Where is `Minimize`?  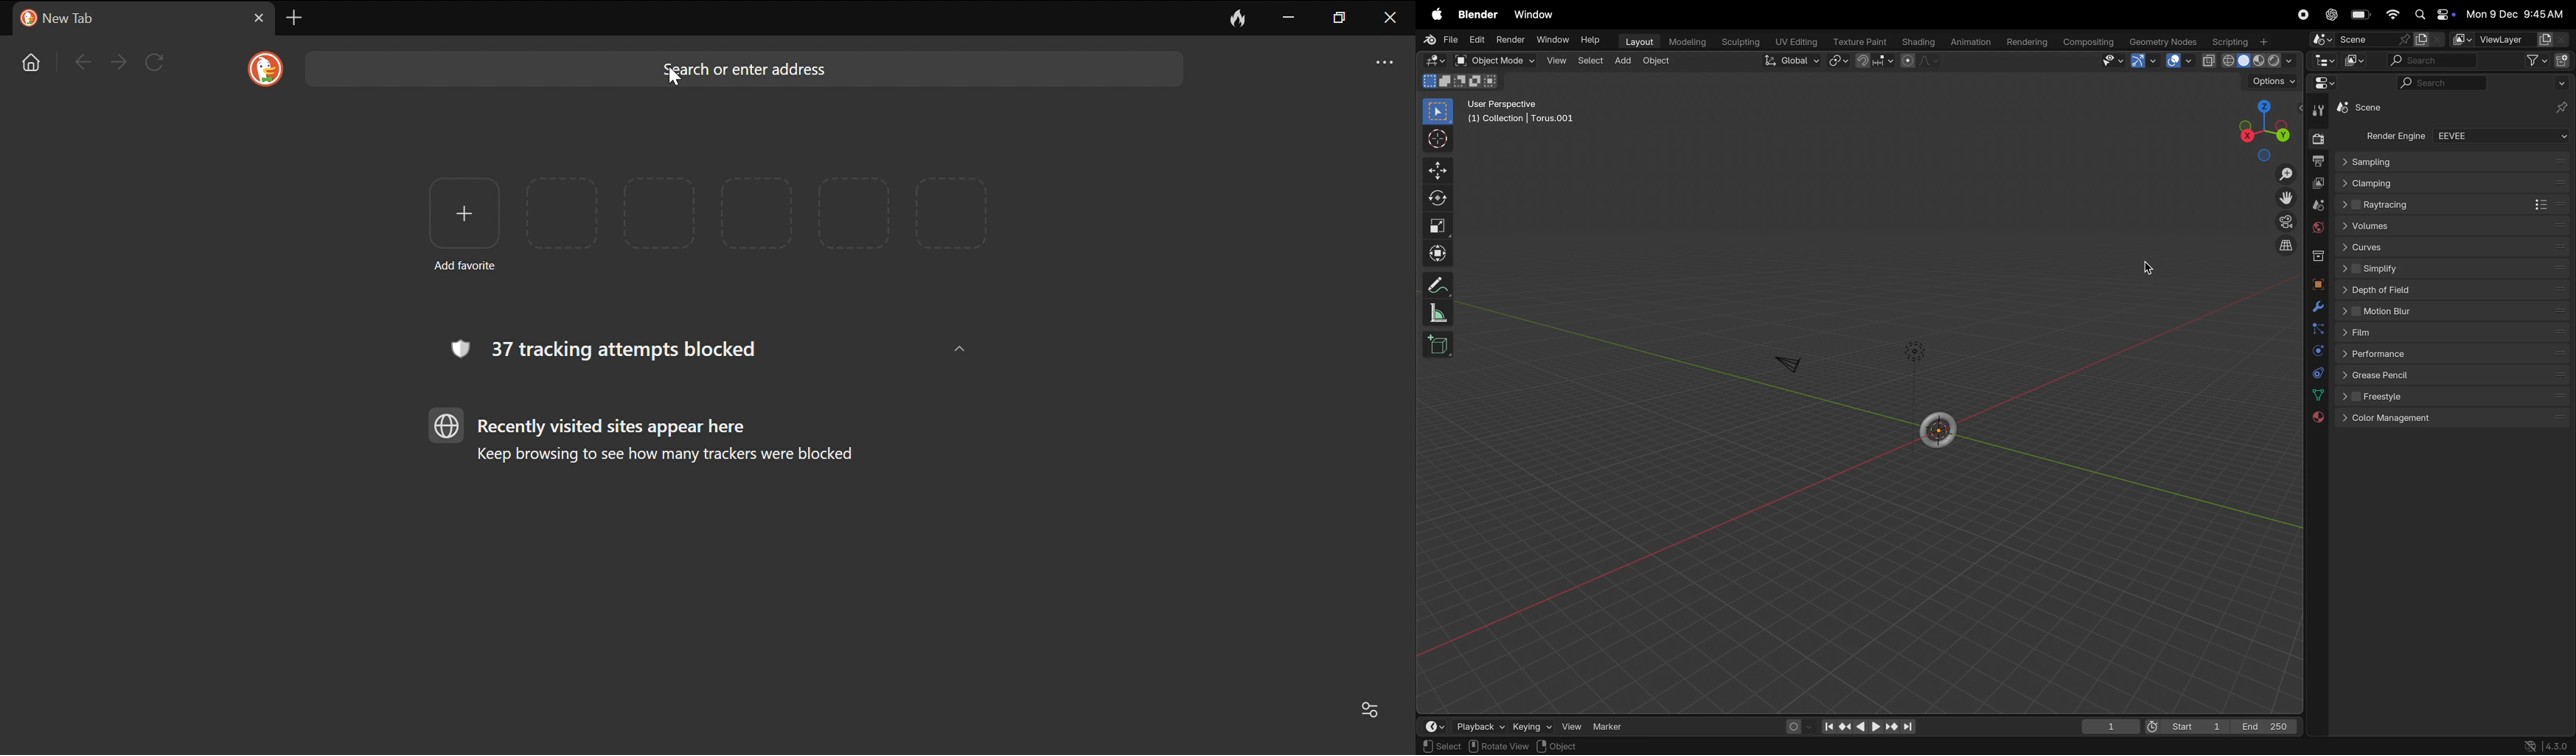
Minimize is located at coordinates (1289, 16).